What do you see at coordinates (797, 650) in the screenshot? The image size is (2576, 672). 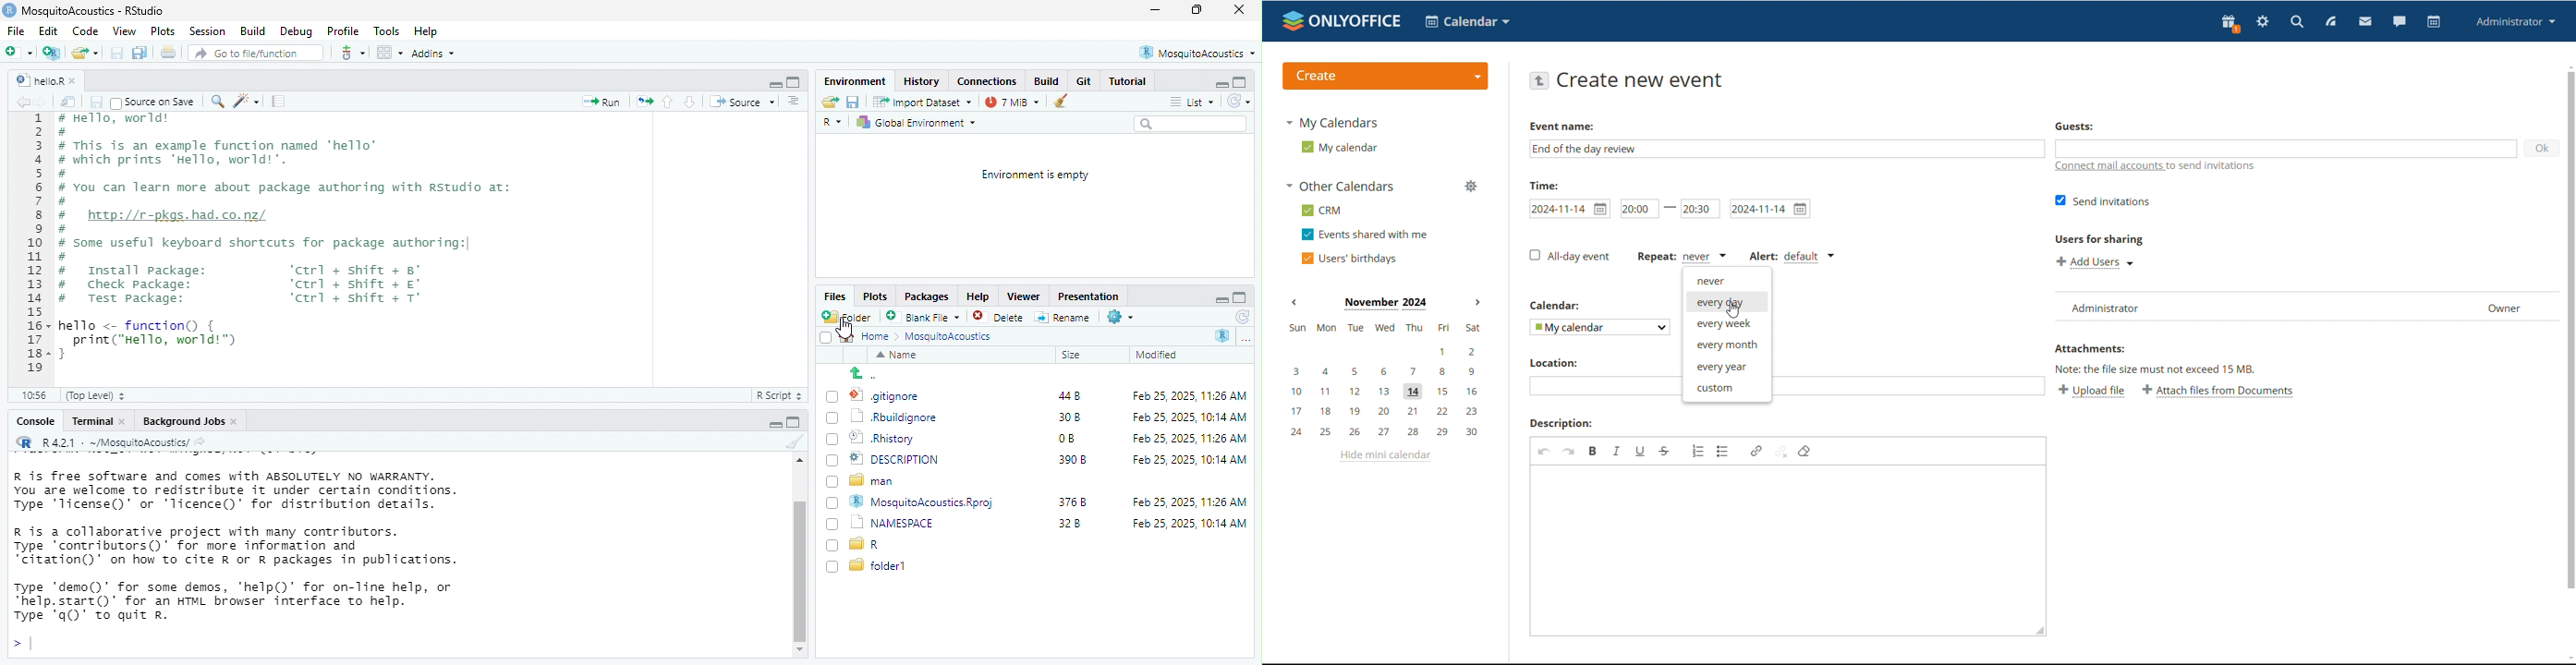 I see `scroll down` at bounding box center [797, 650].